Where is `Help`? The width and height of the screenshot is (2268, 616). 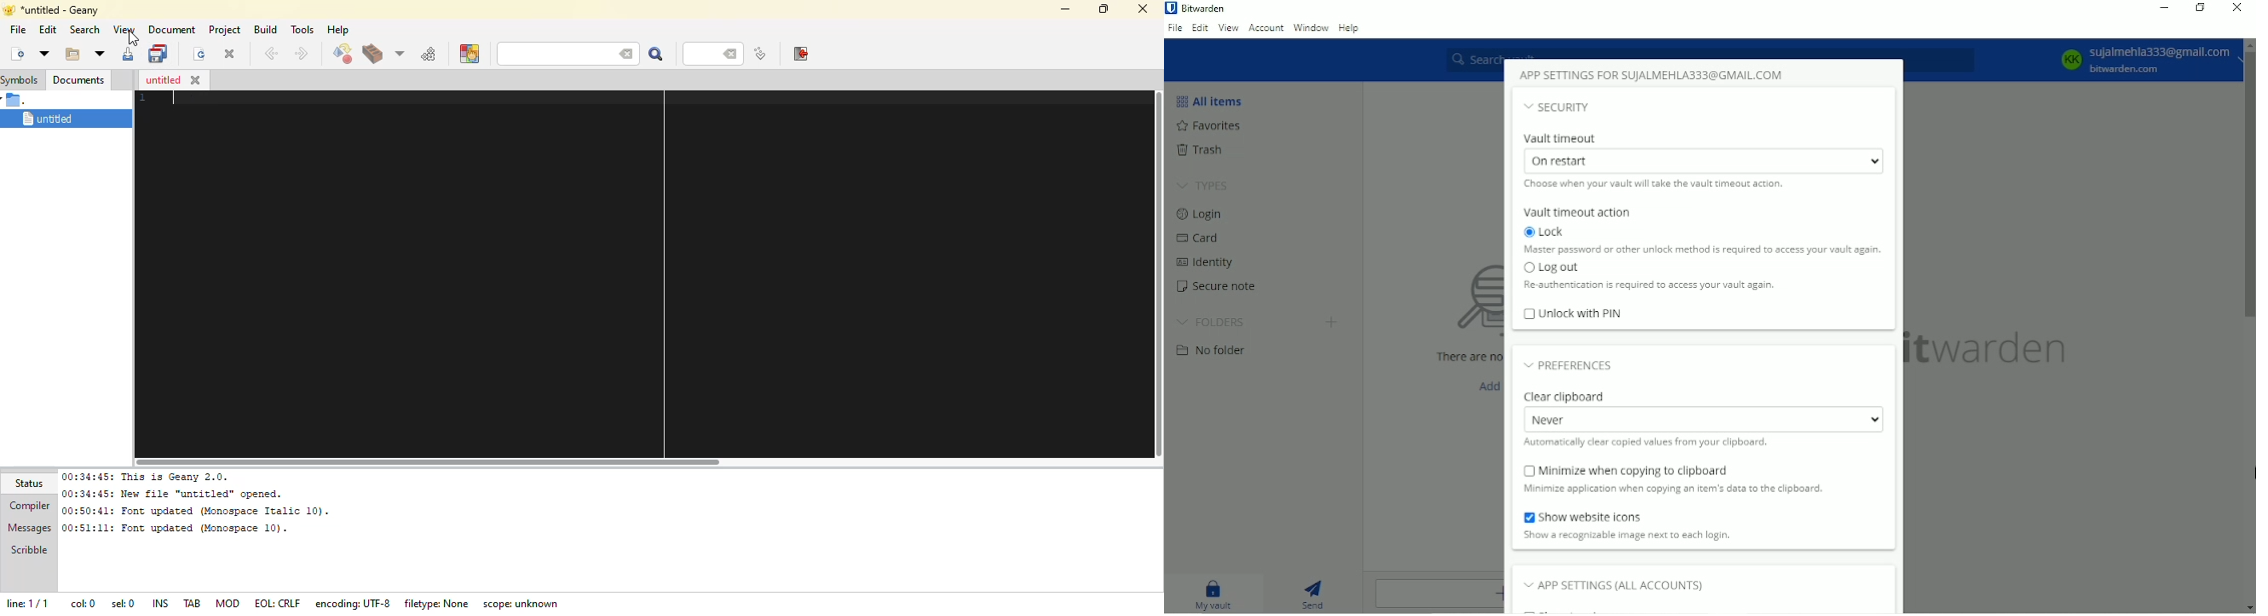
Help is located at coordinates (1350, 28).